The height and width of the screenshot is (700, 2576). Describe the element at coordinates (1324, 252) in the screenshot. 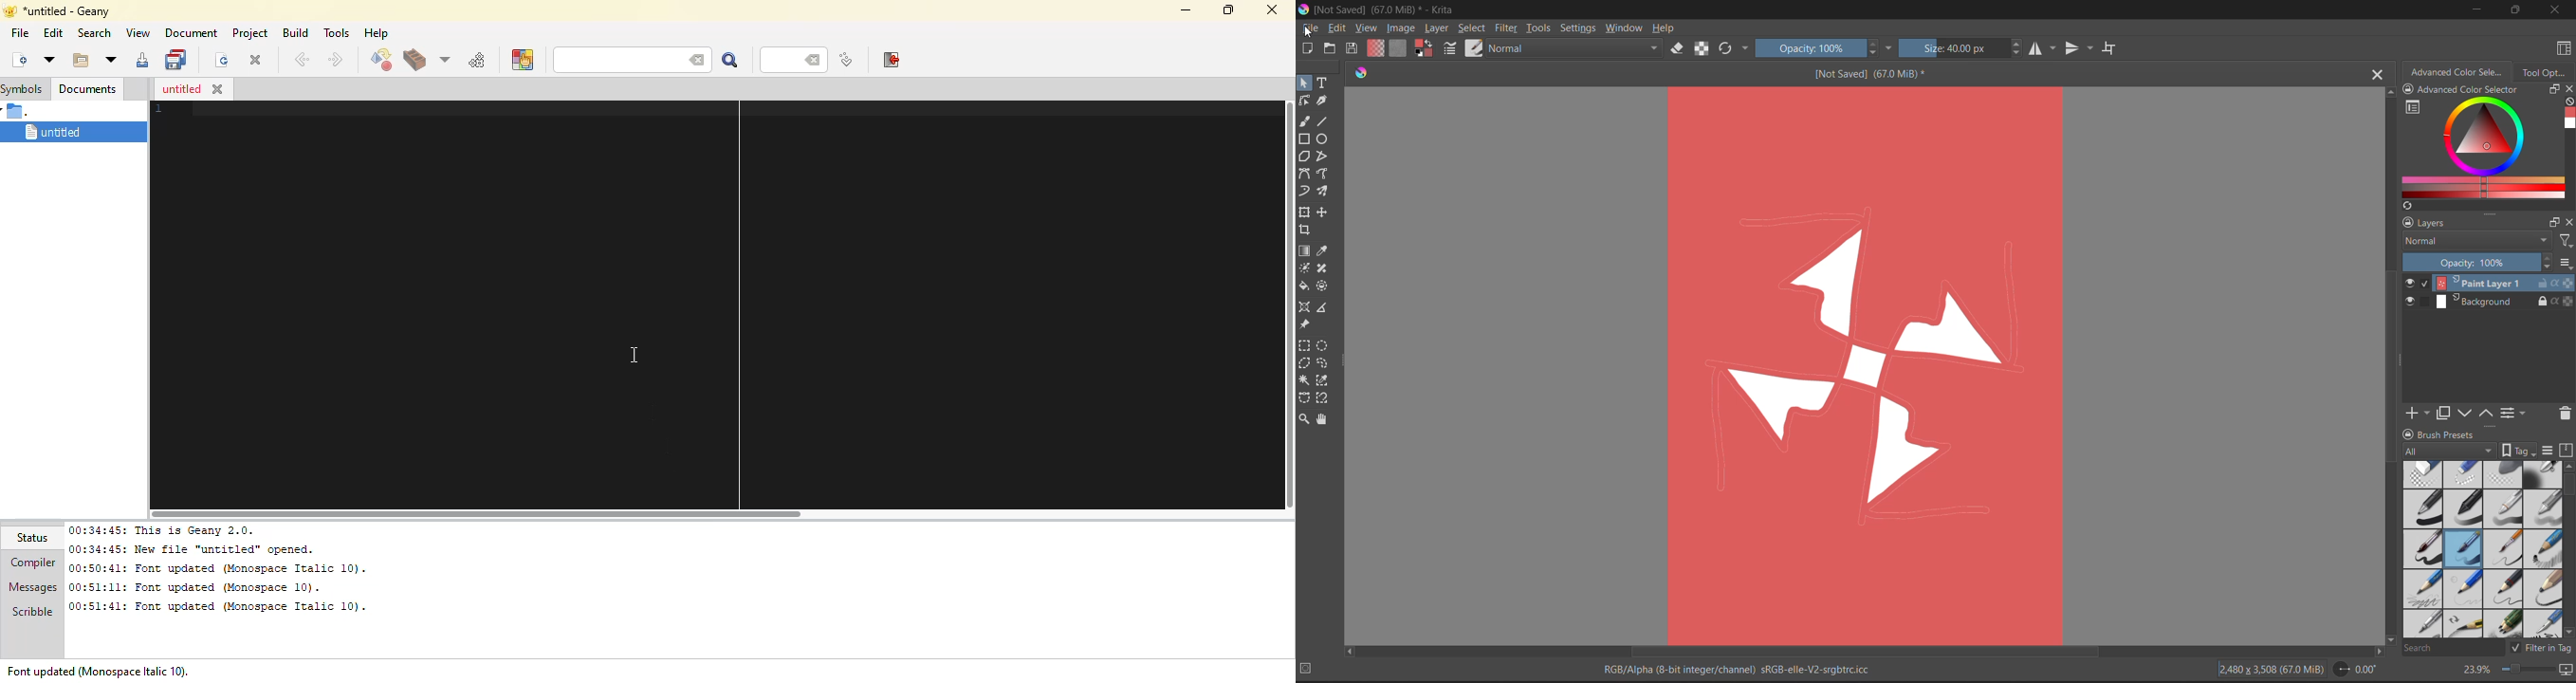

I see `tools` at that location.